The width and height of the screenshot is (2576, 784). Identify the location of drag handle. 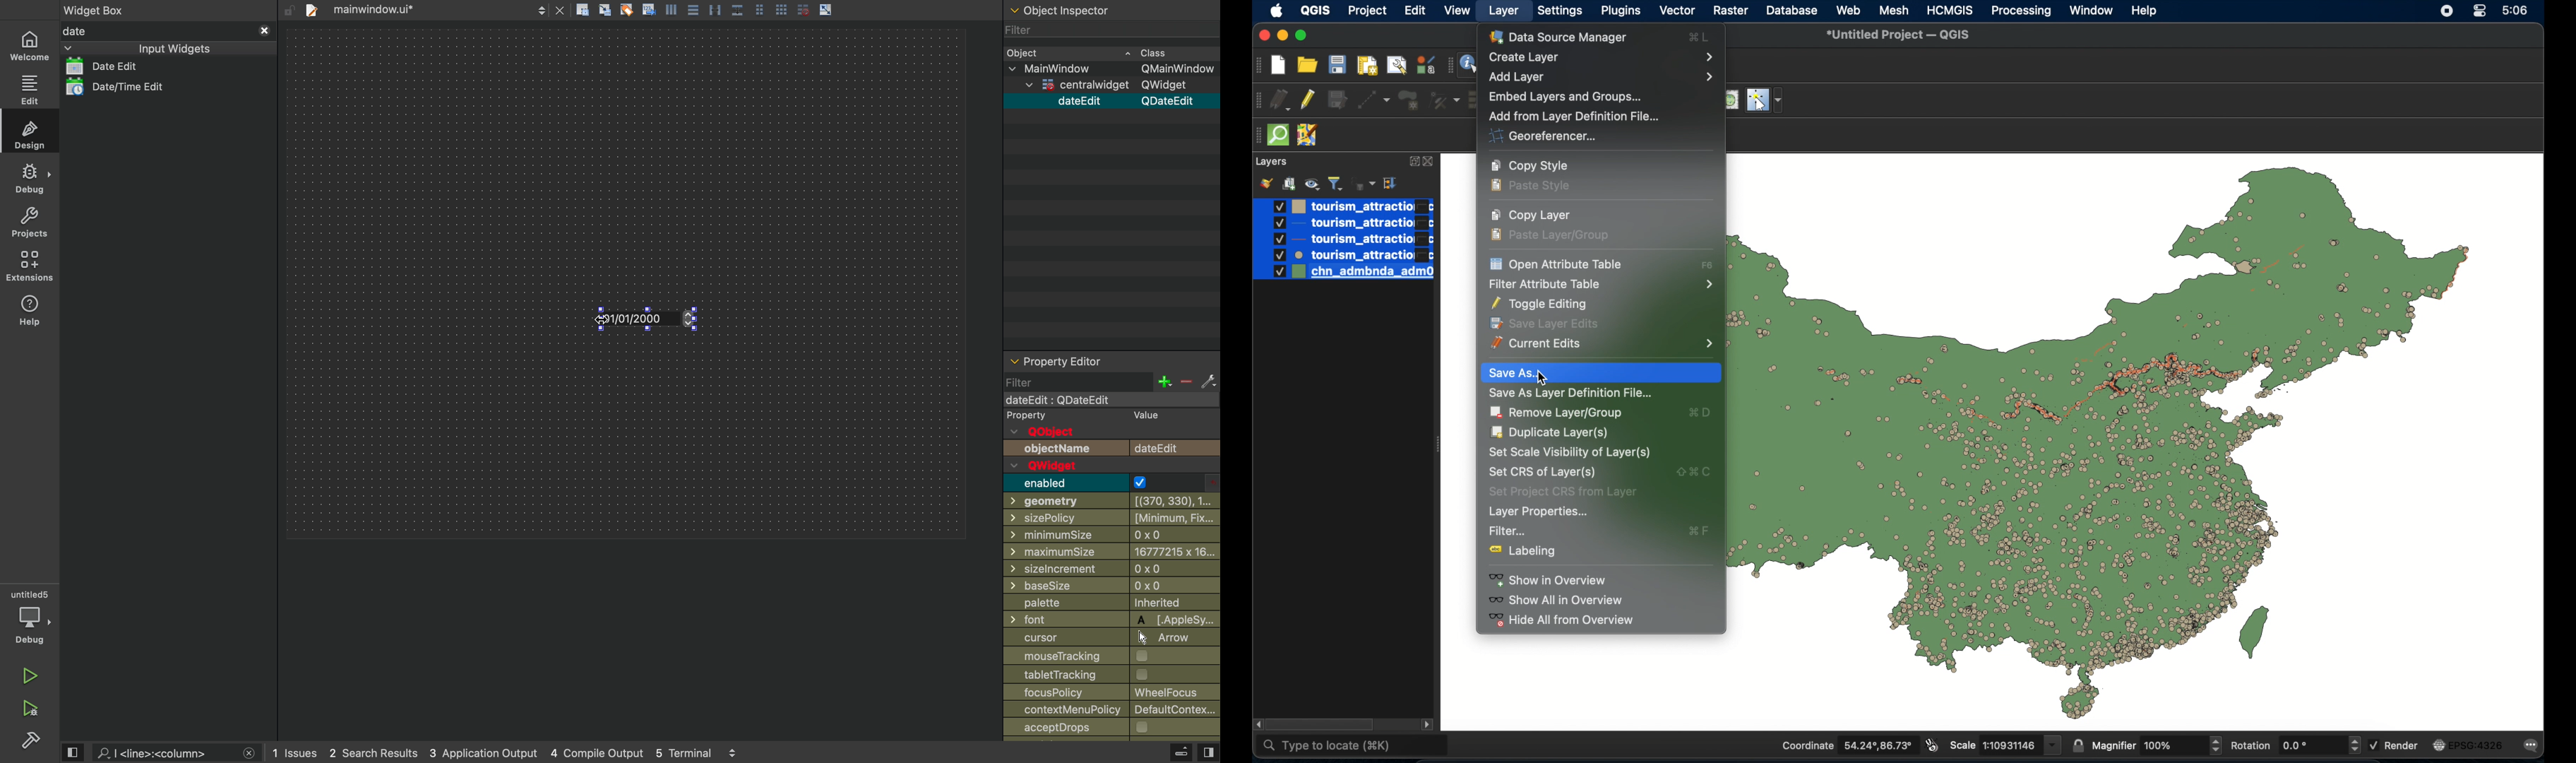
(1256, 65).